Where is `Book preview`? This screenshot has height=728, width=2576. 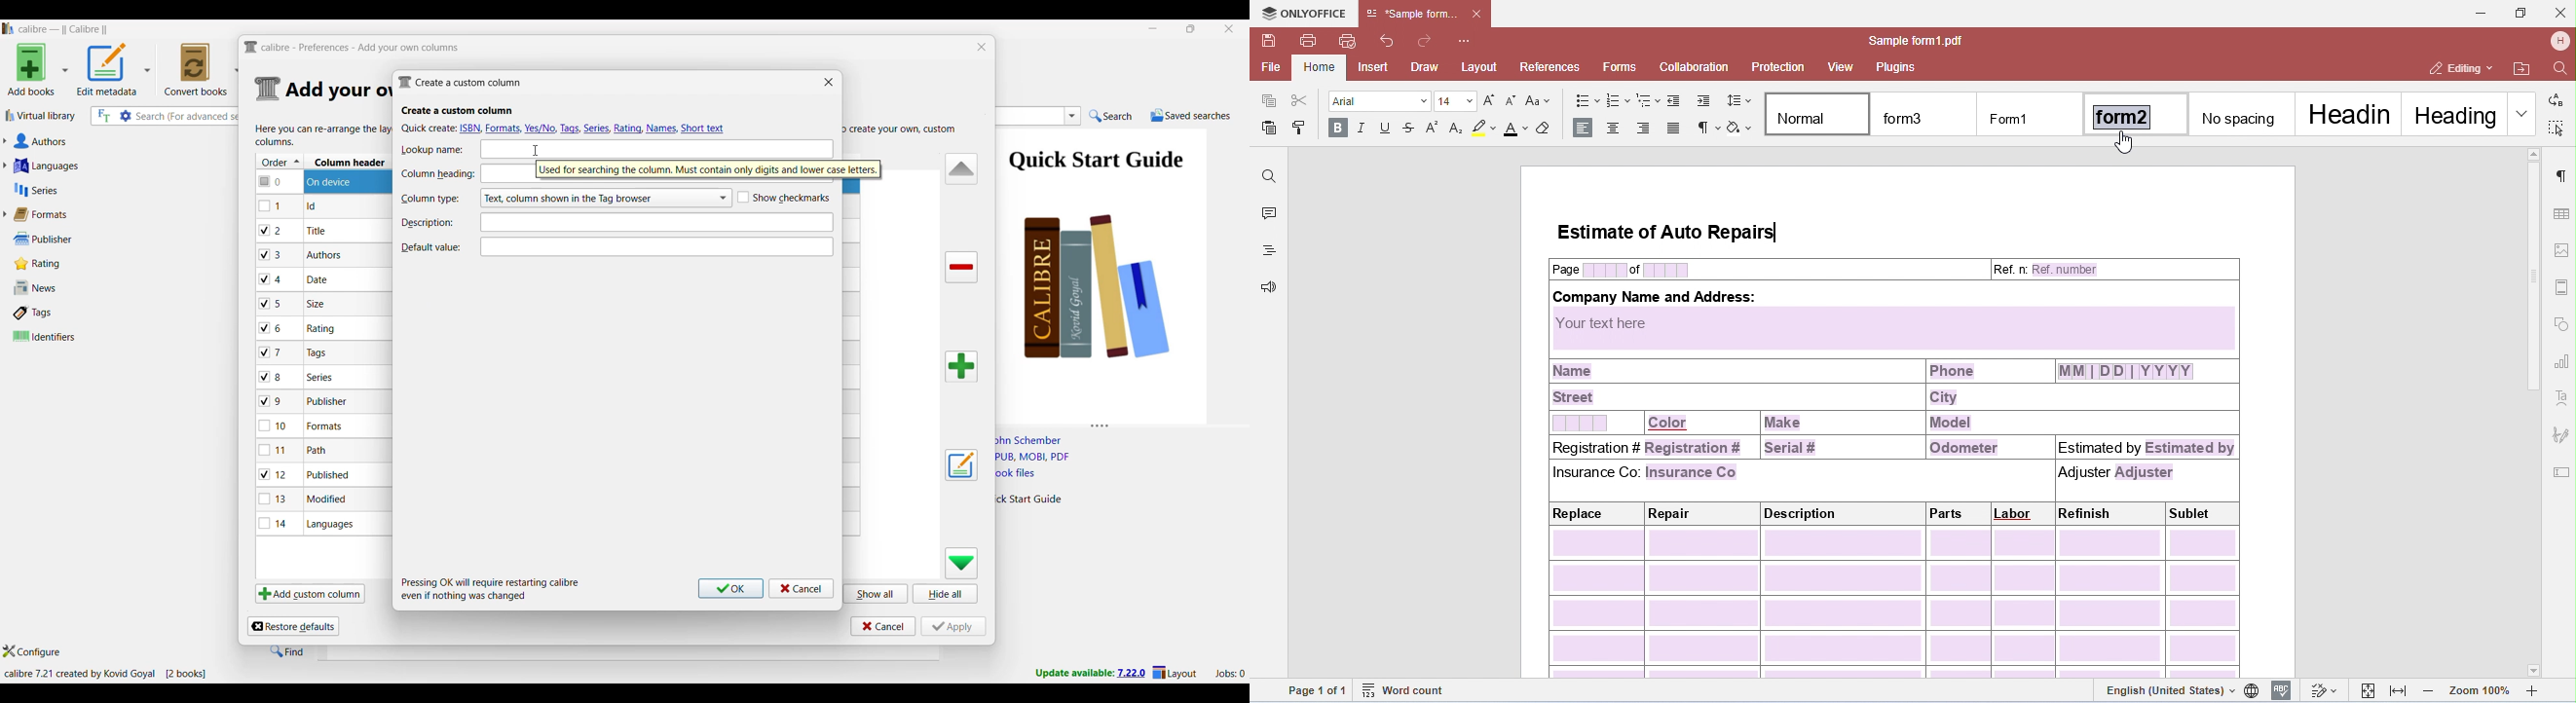 Book preview is located at coordinates (1119, 271).